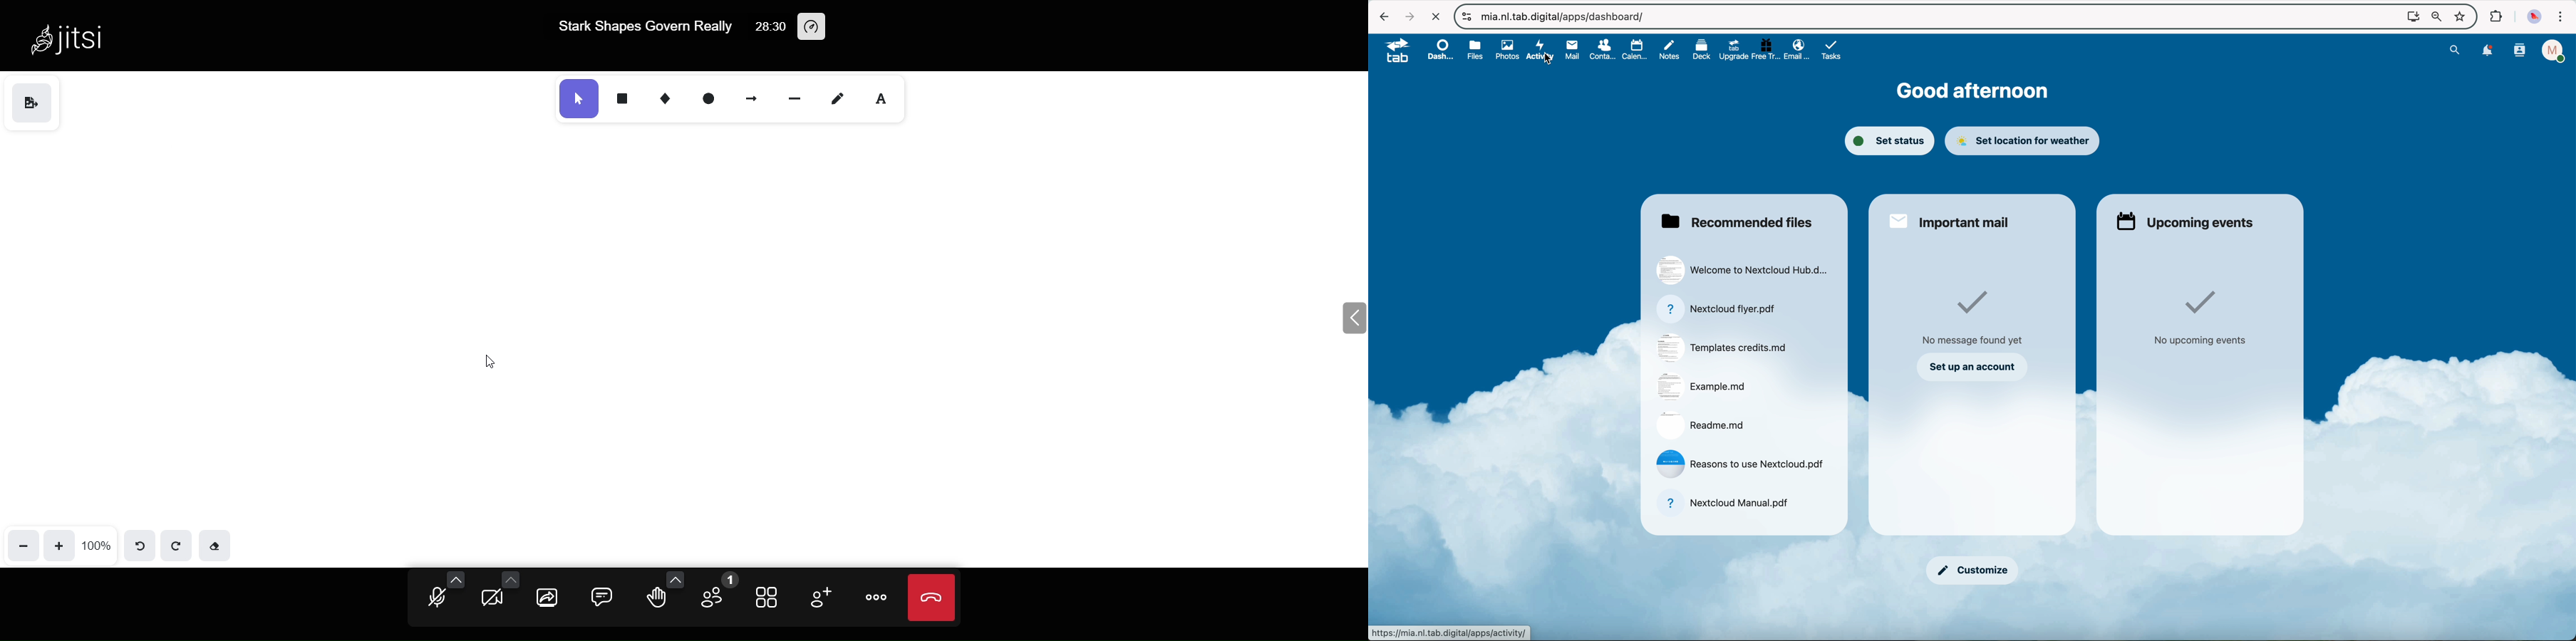 The image size is (2576, 644). I want to click on file, so click(1703, 387).